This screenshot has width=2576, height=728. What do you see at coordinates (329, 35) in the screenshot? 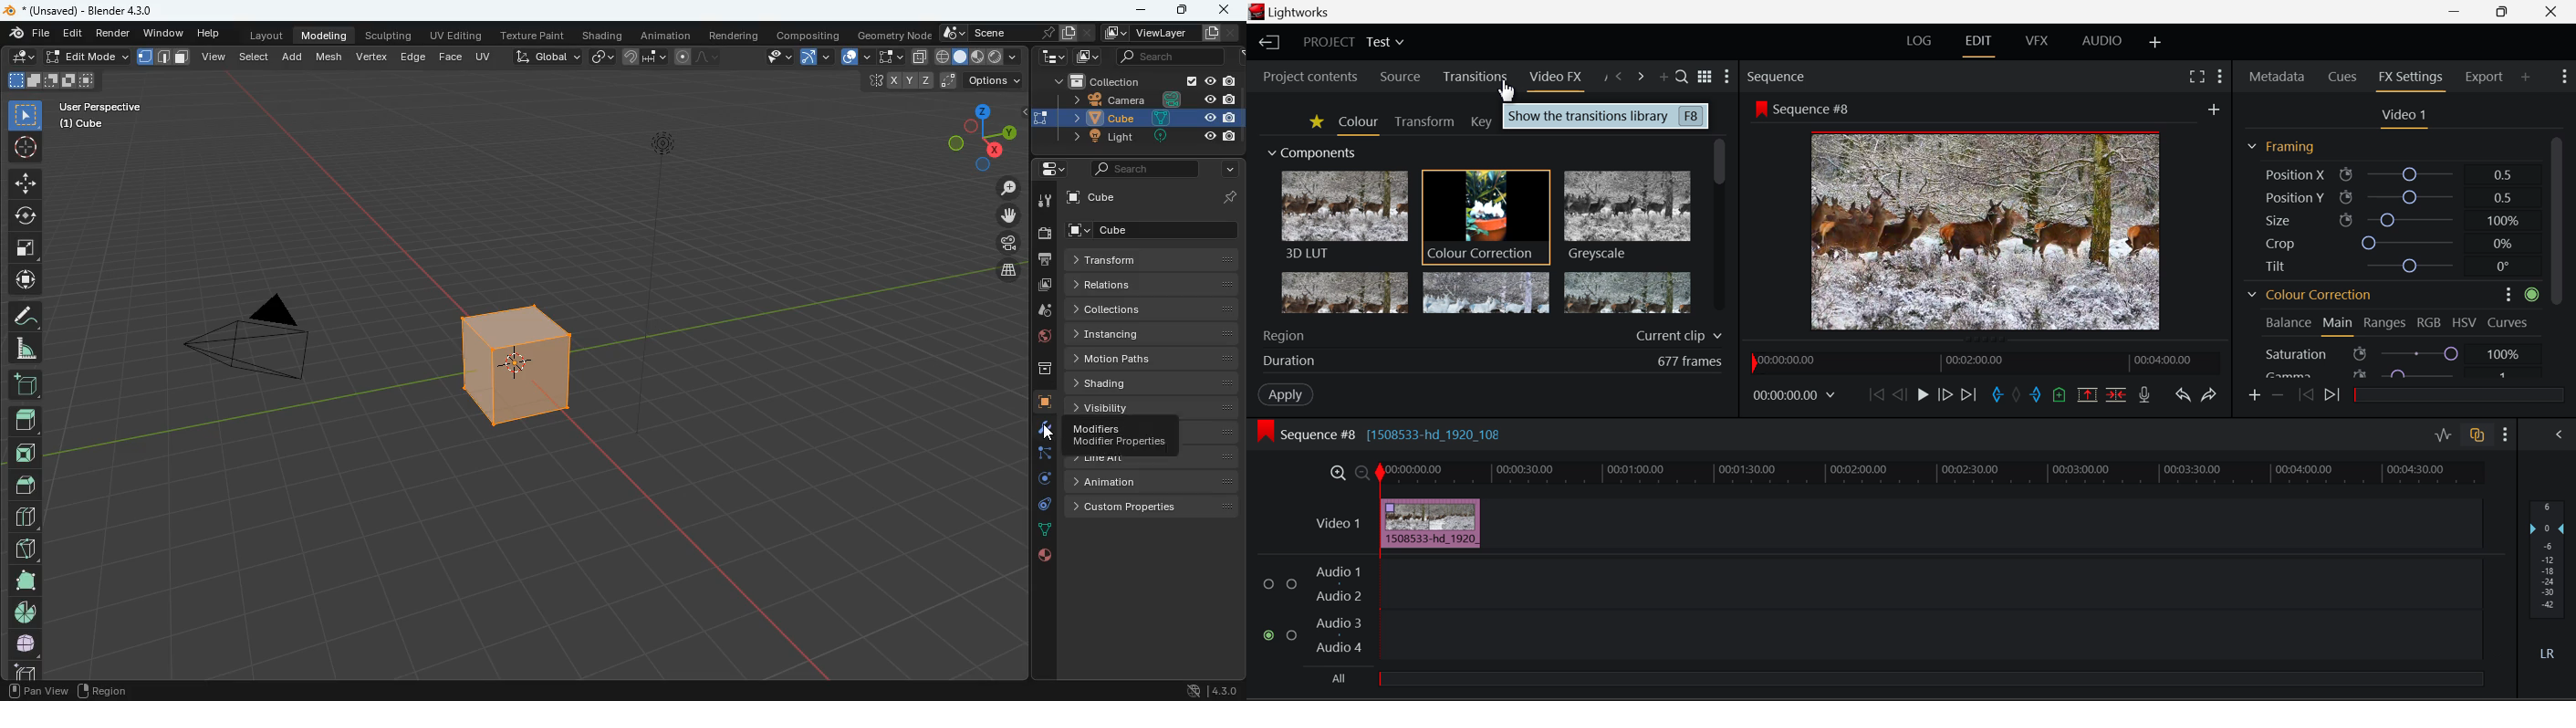
I see `modeling` at bounding box center [329, 35].